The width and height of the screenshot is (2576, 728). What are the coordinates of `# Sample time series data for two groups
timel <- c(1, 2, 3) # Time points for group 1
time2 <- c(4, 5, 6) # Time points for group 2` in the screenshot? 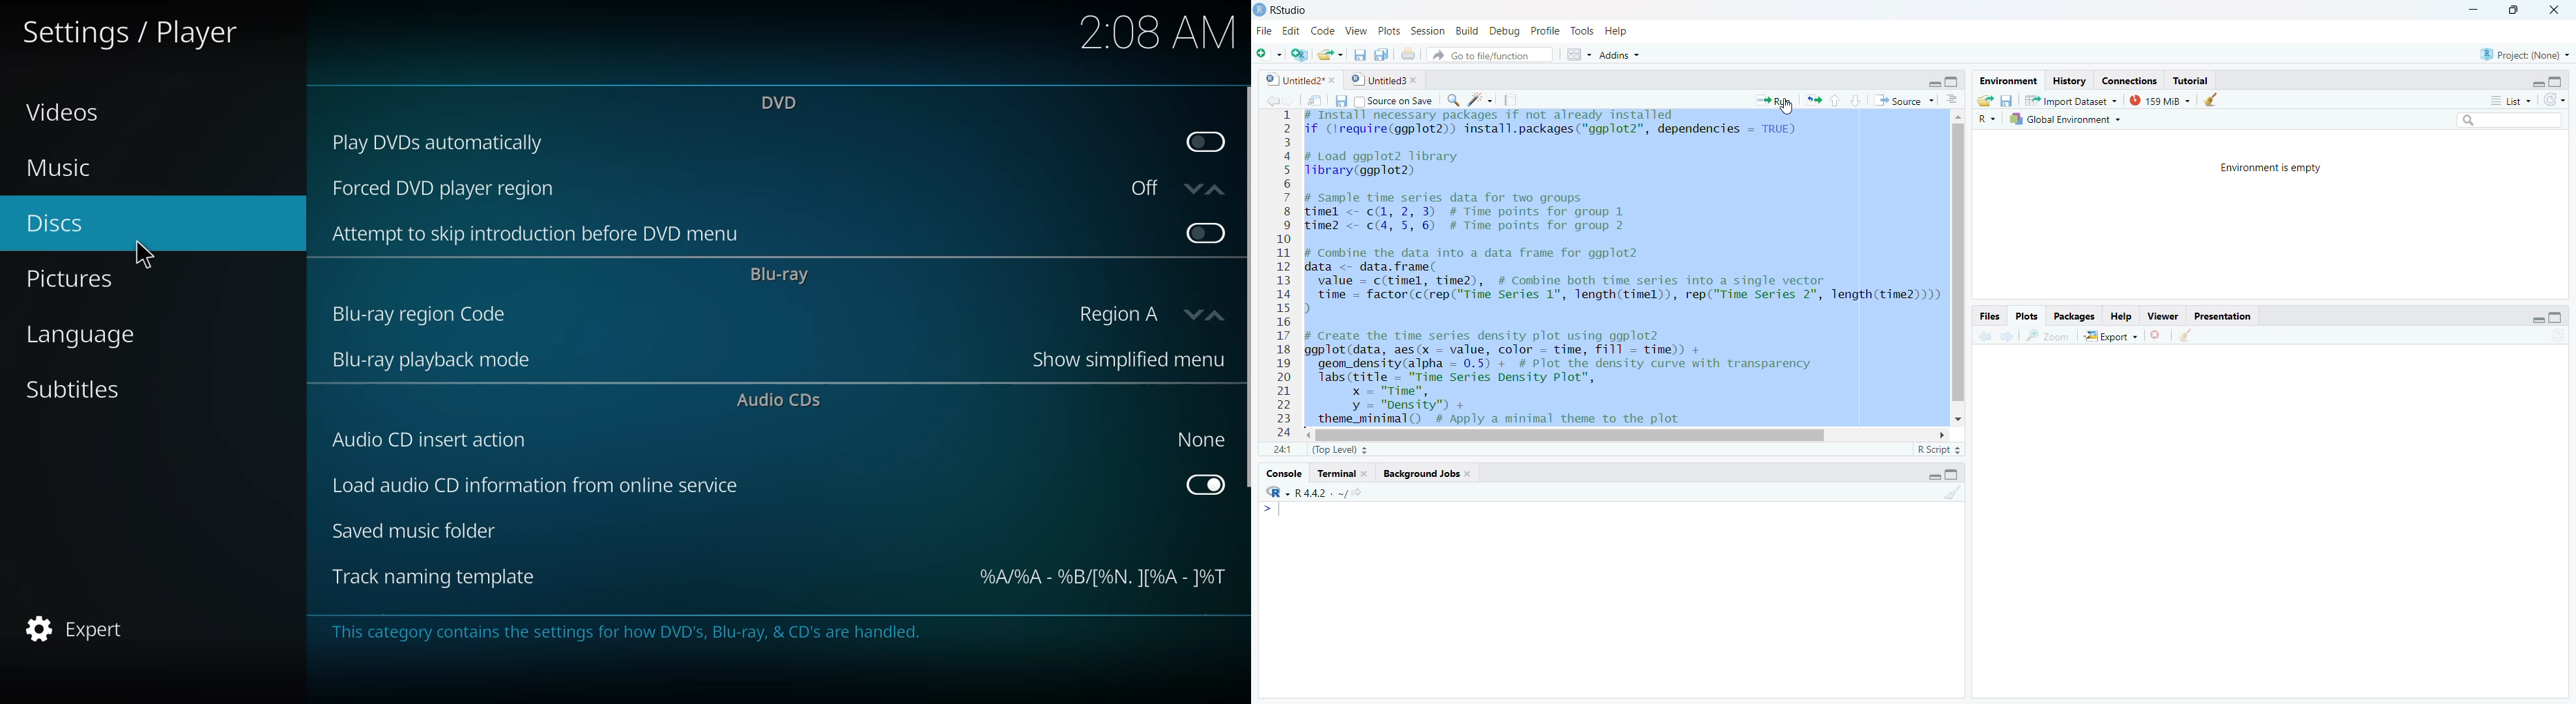 It's located at (1468, 213).